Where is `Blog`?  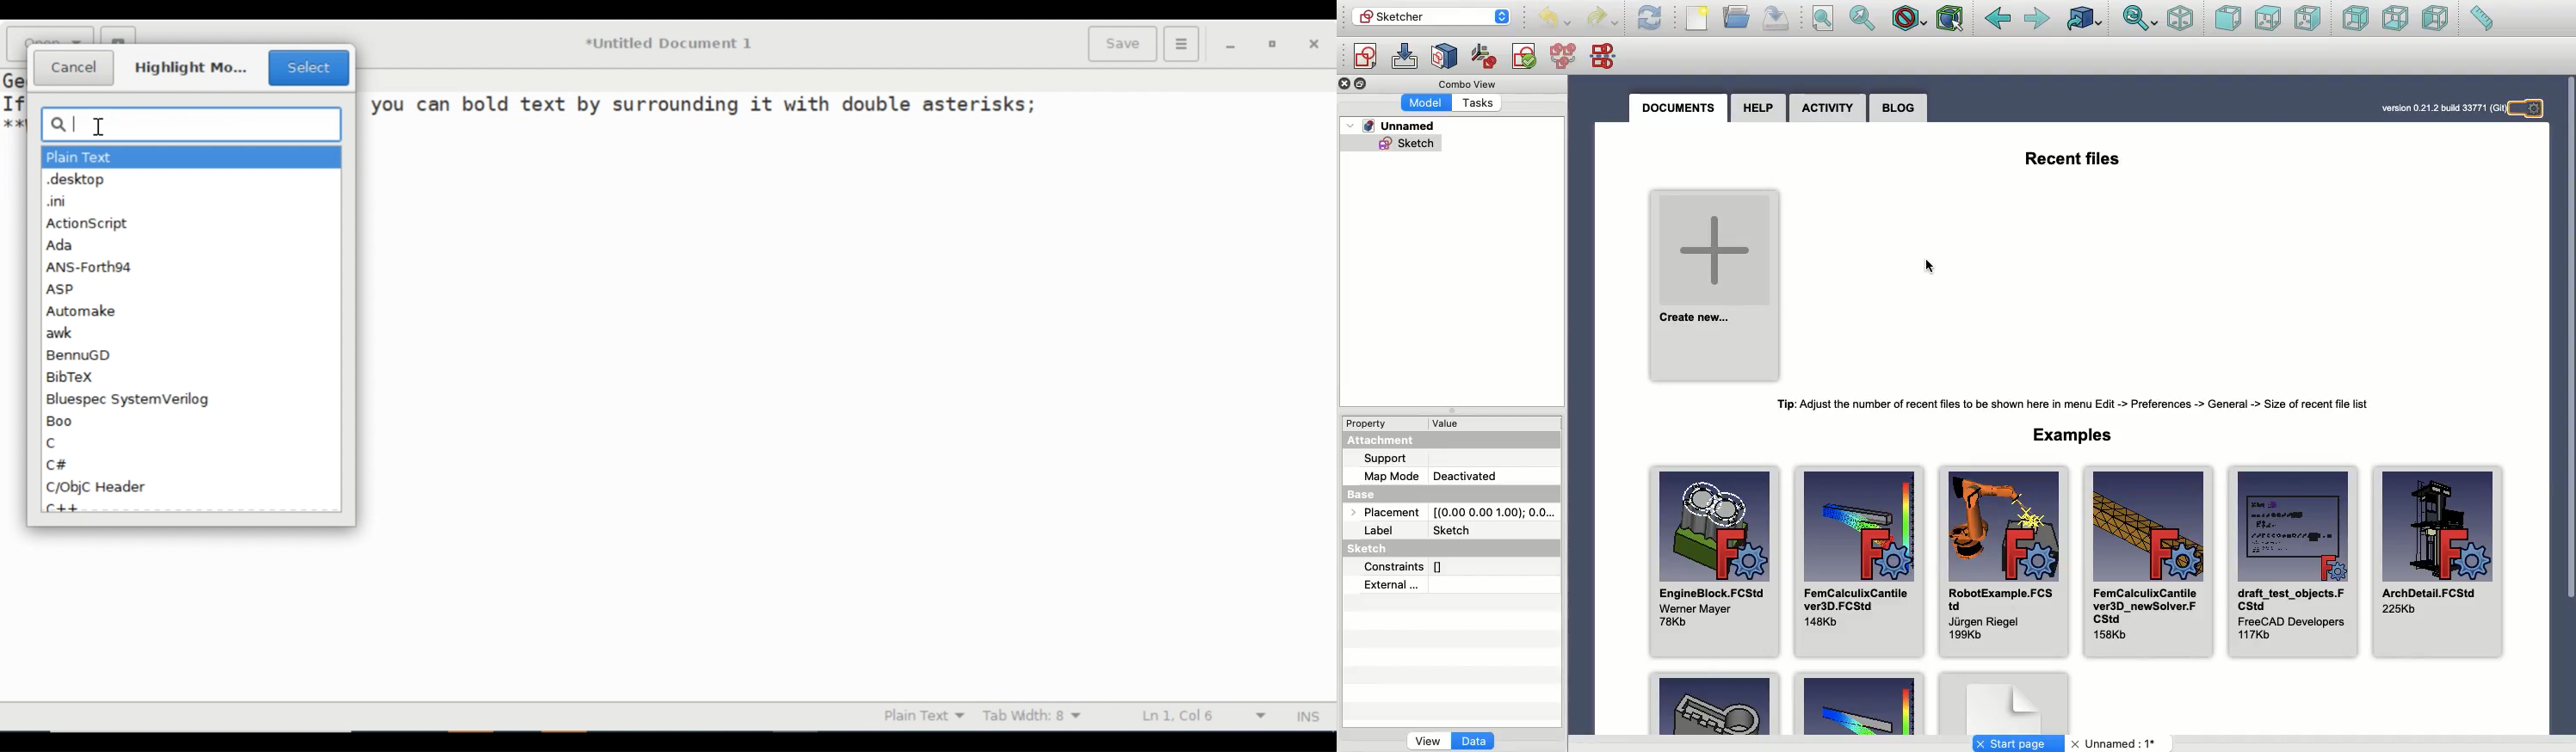 Blog is located at coordinates (1898, 108).